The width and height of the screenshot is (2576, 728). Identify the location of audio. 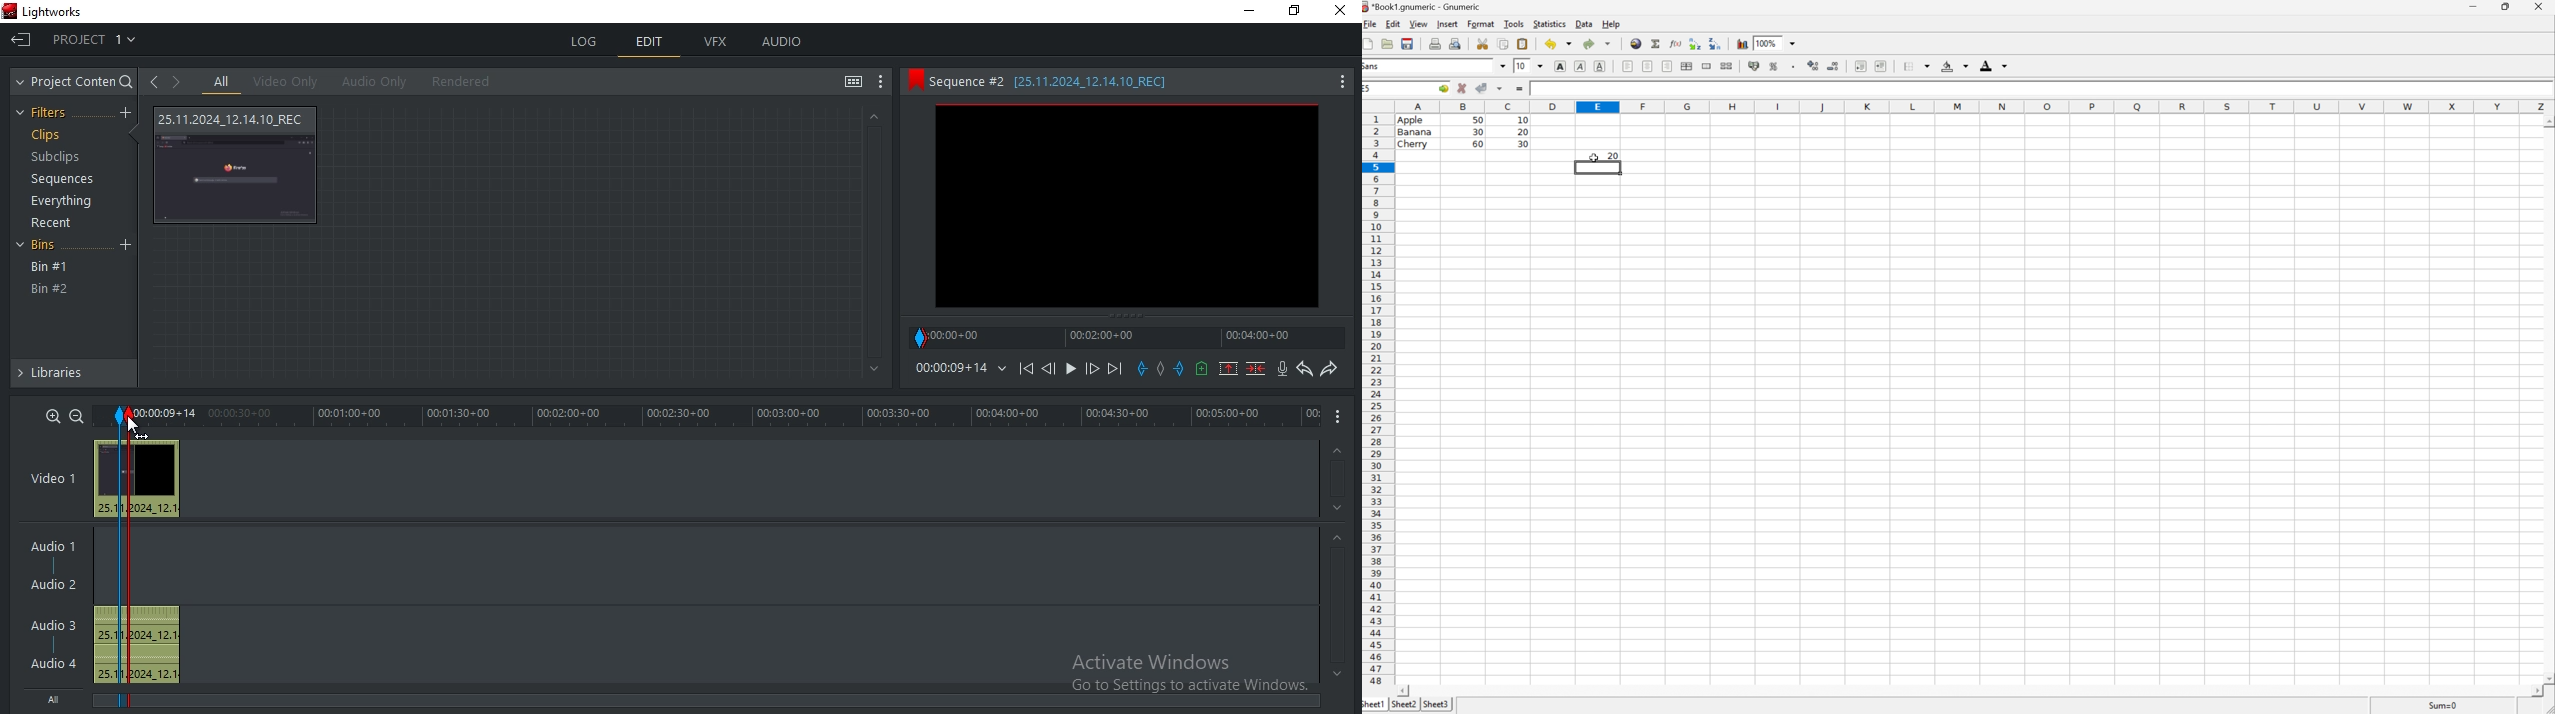
(141, 644).